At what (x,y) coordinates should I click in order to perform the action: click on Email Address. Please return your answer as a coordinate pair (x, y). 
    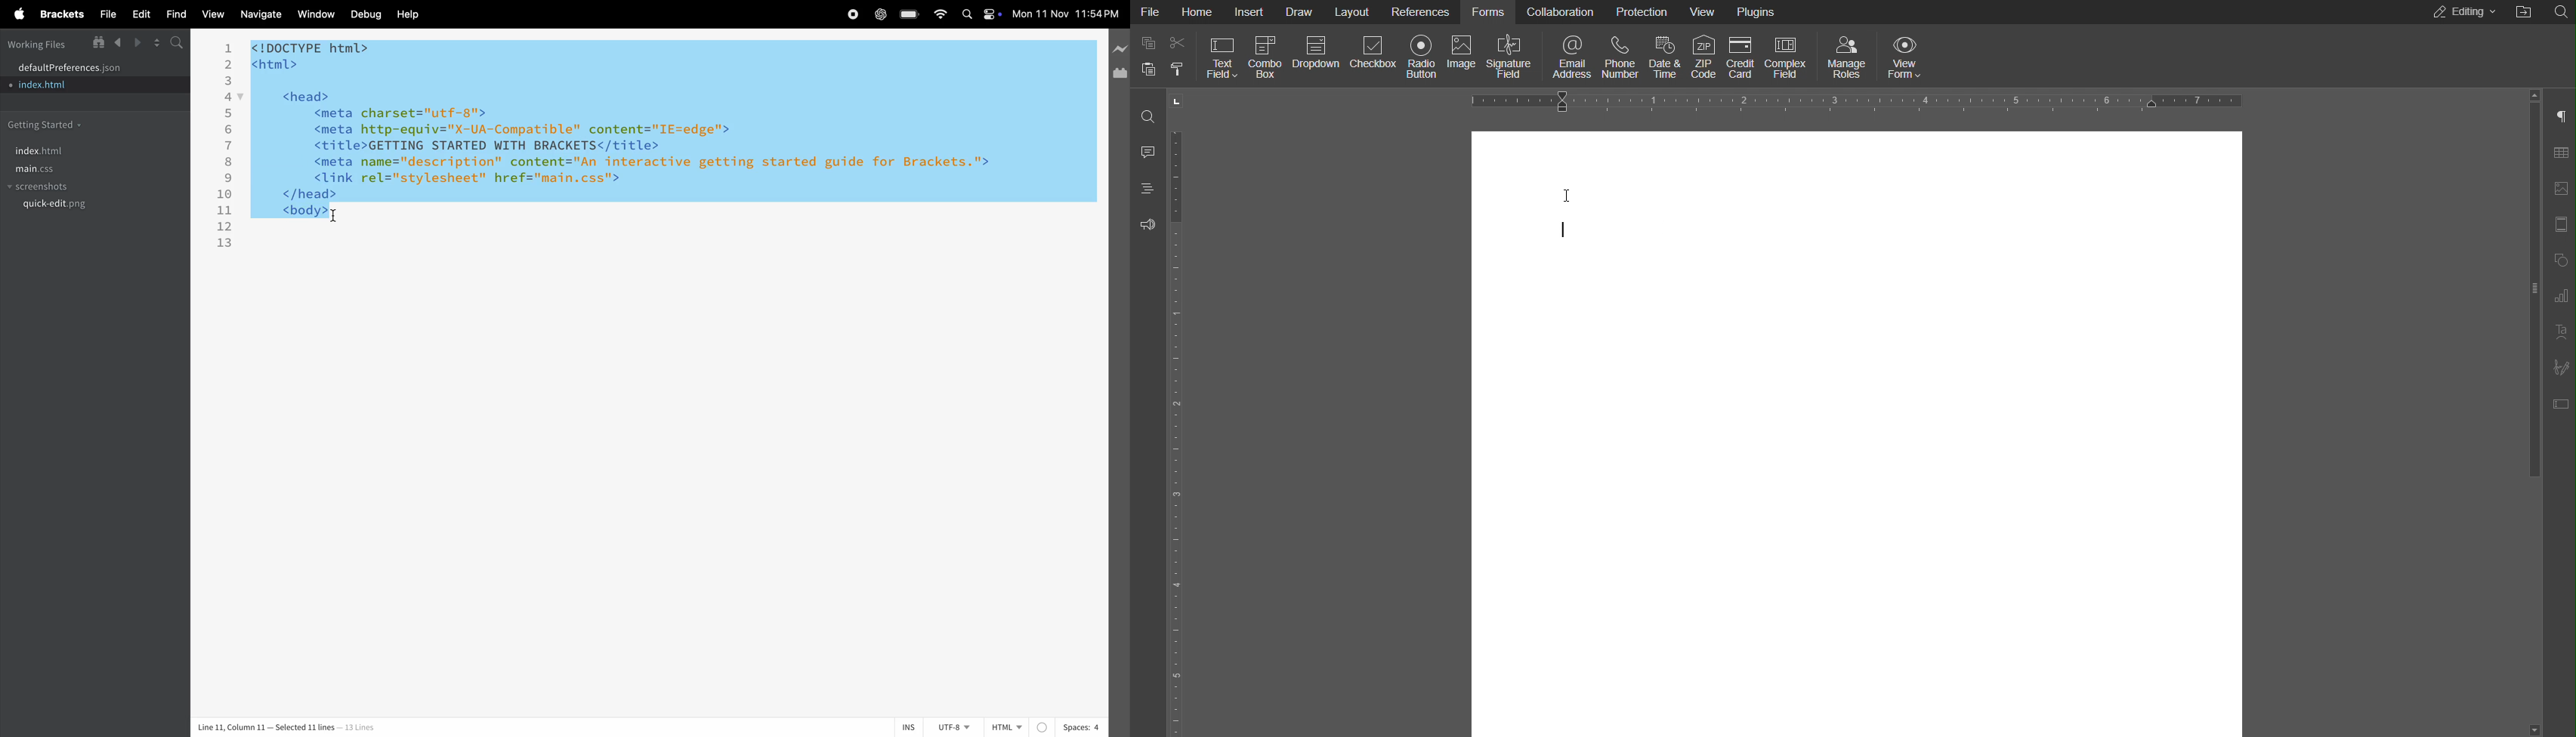
    Looking at the image, I should click on (1568, 55).